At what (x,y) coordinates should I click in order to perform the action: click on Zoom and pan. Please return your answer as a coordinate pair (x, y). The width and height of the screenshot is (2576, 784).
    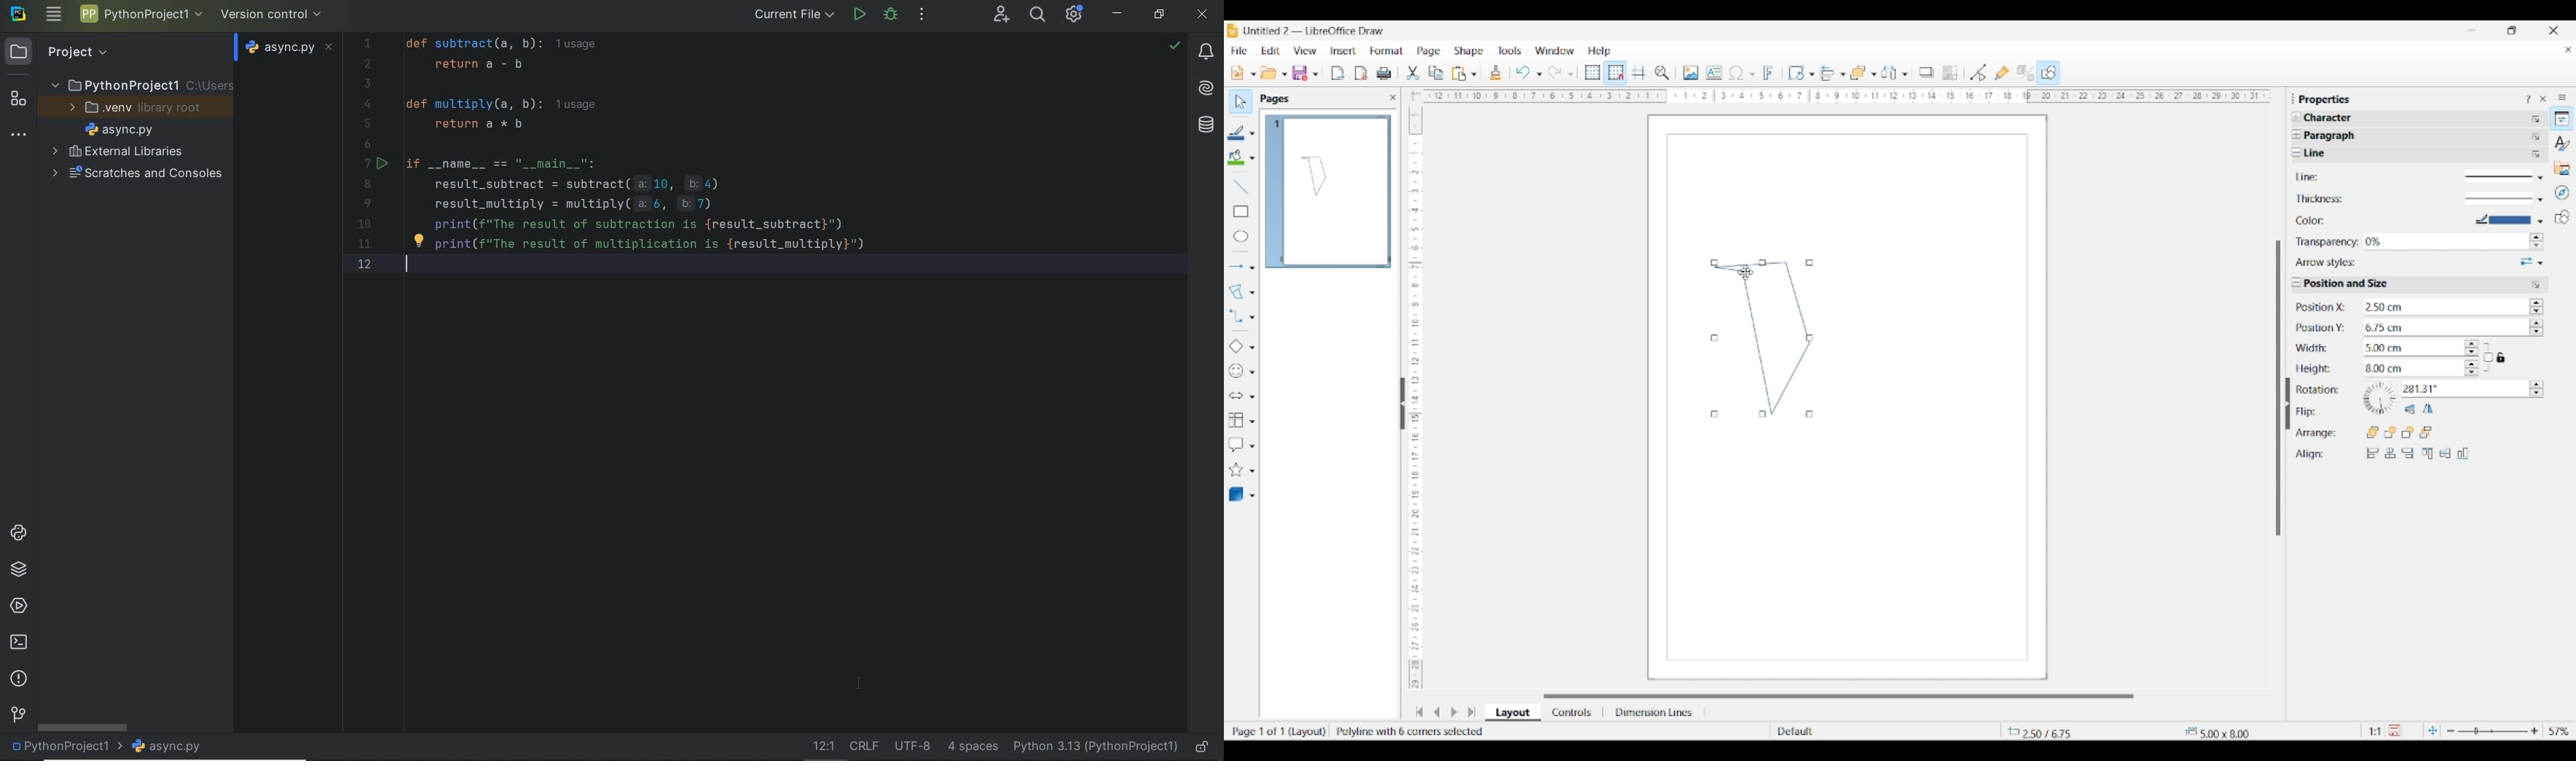
    Looking at the image, I should click on (1662, 73).